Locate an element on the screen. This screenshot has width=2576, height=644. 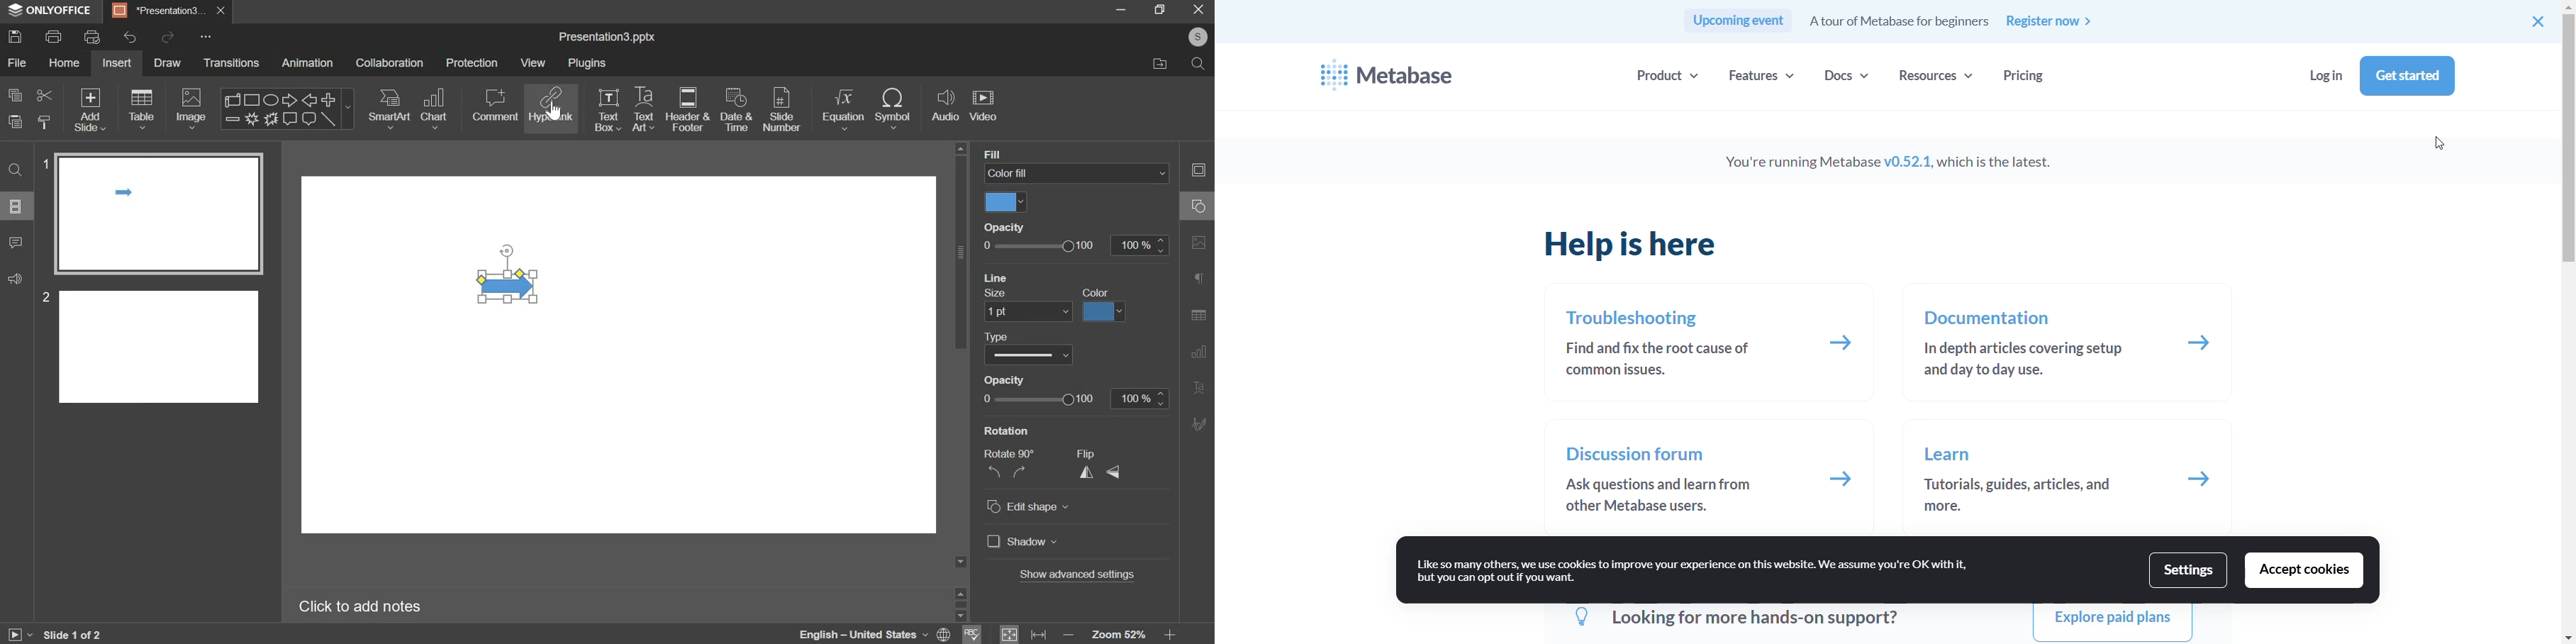
rectangle is located at coordinates (253, 99).